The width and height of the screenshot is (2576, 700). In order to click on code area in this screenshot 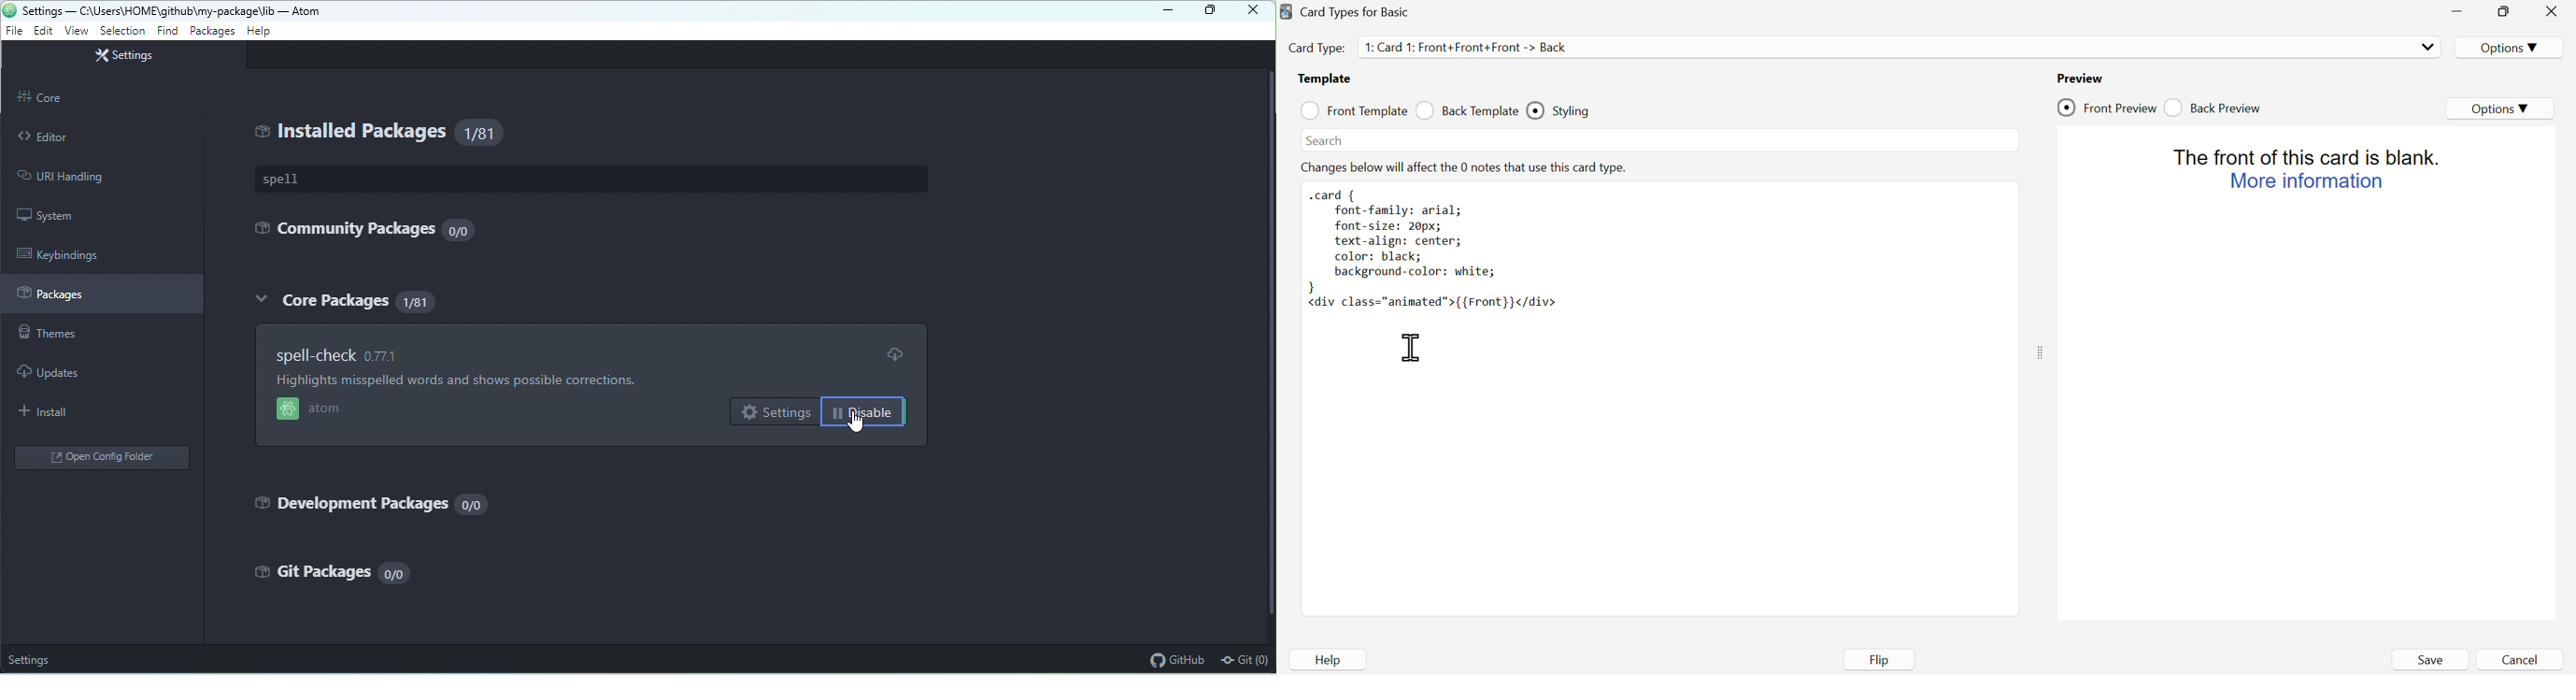, I will do `click(1658, 386)`.